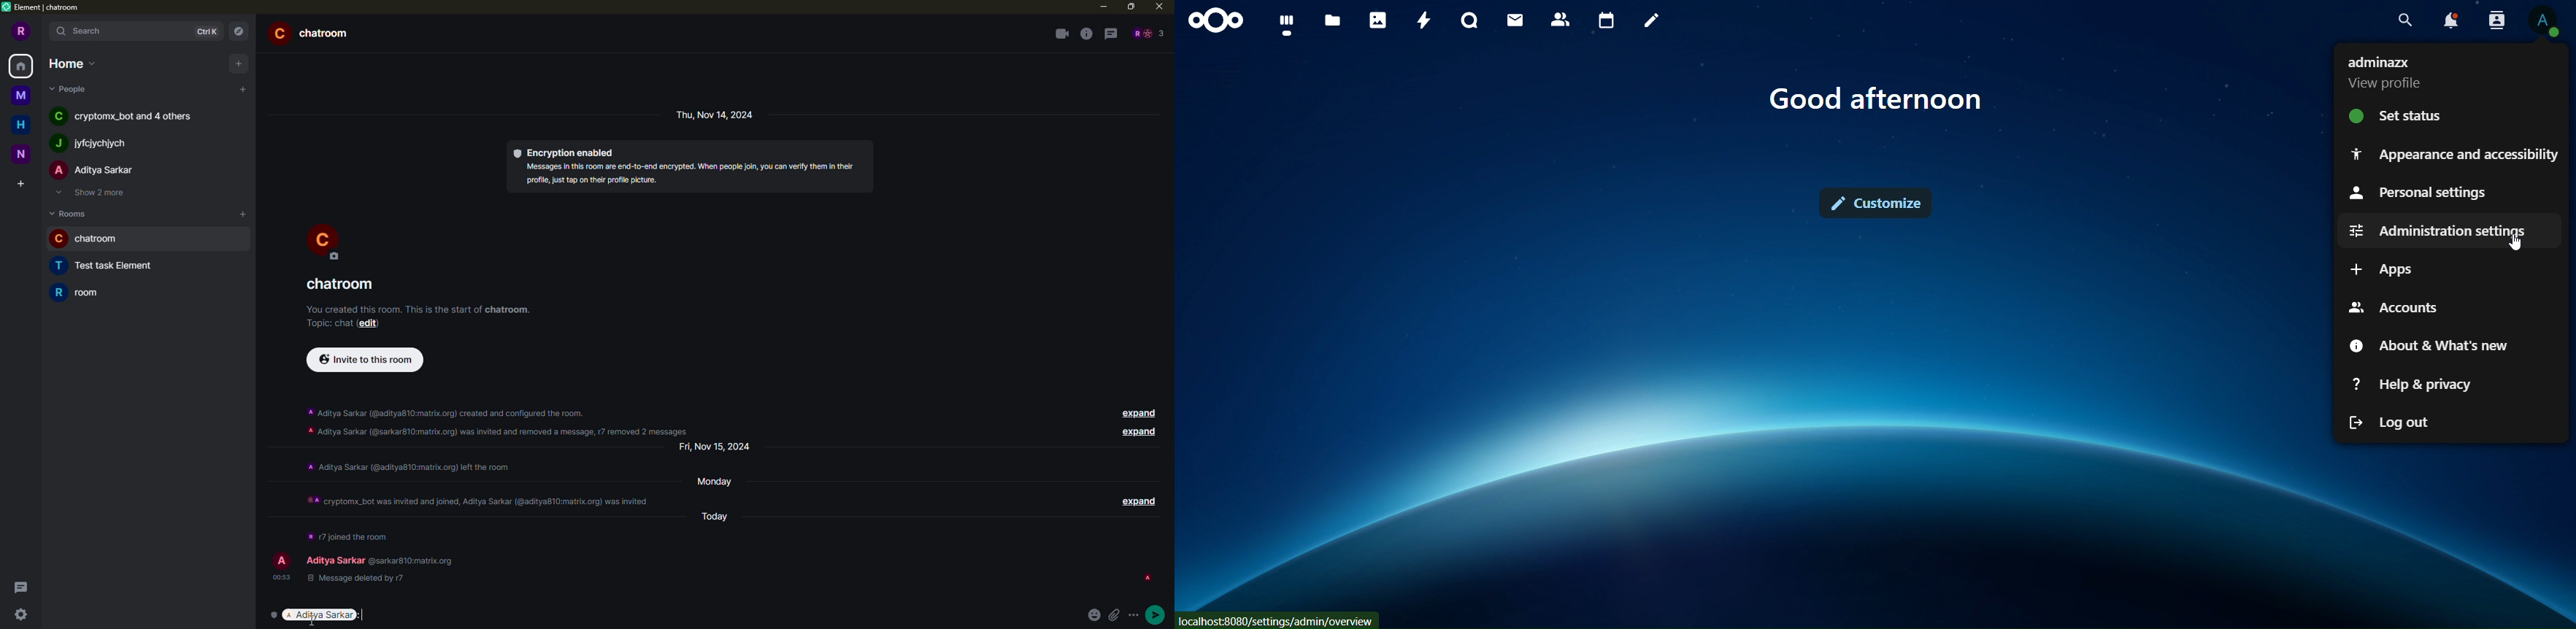  What do you see at coordinates (1883, 100) in the screenshot?
I see `Good afternoon` at bounding box center [1883, 100].